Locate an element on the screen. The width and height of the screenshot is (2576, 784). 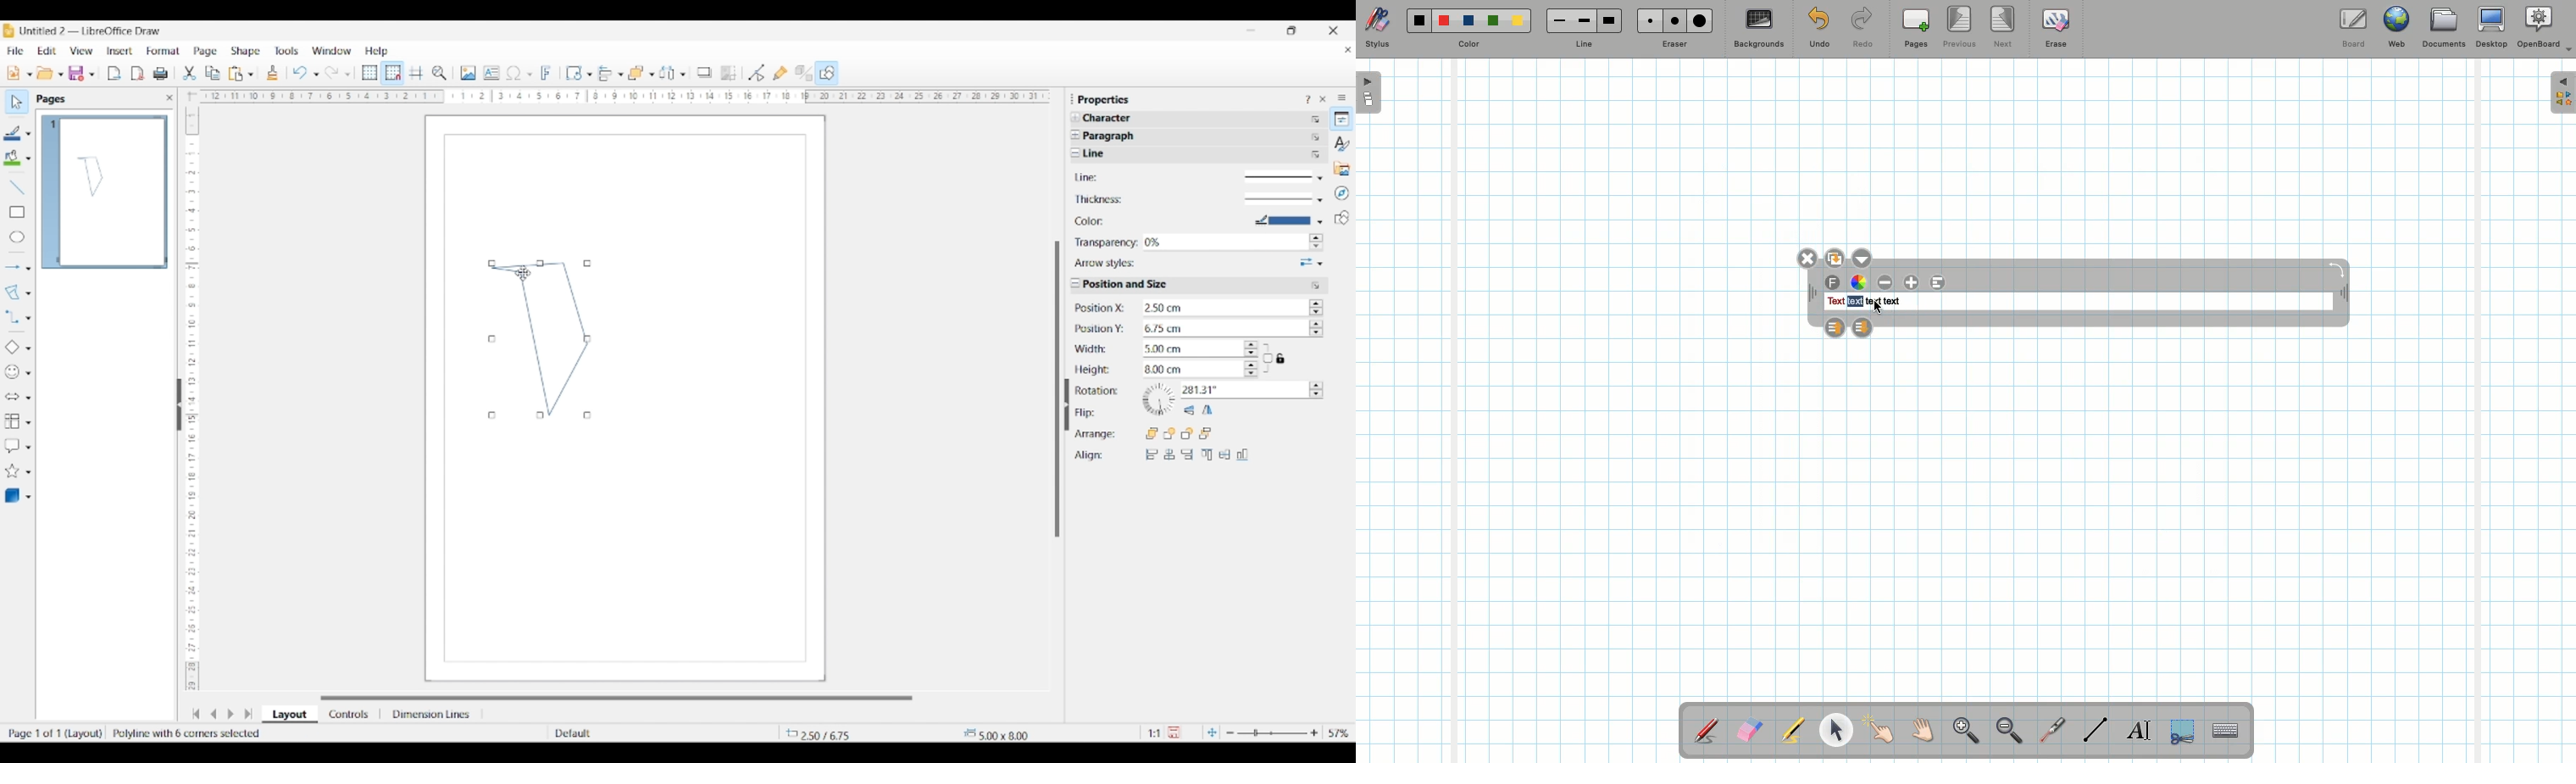
Vertical ruler is located at coordinates (190, 392).